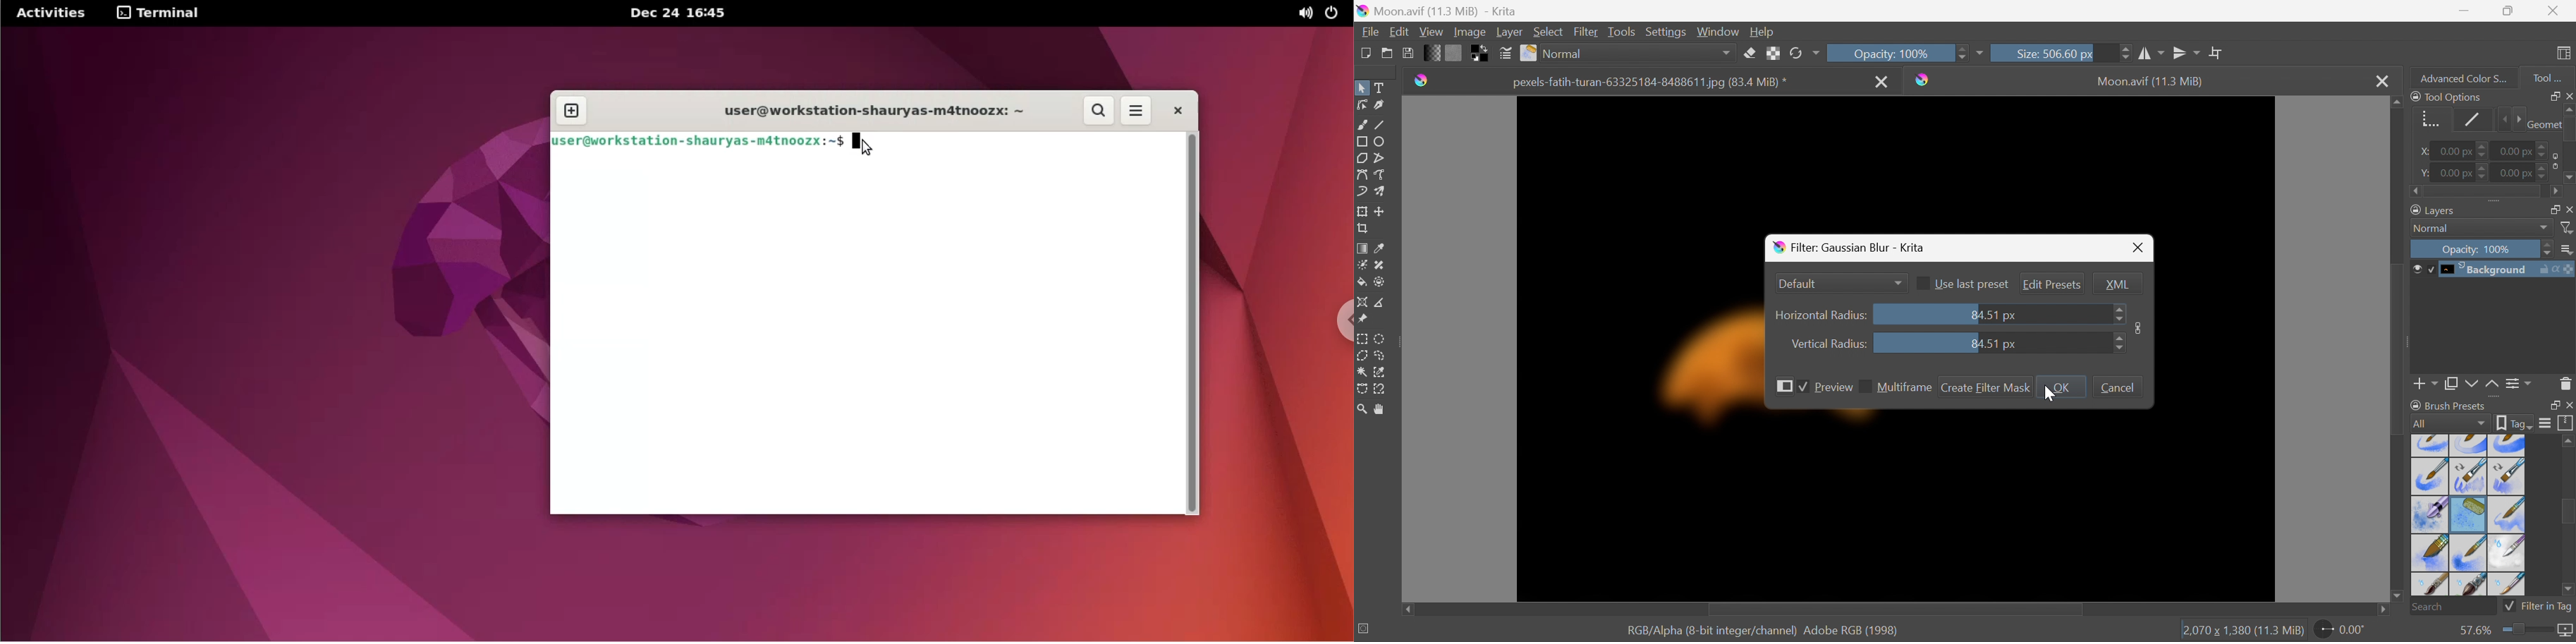 This screenshot has width=2576, height=644. Describe the element at coordinates (1362, 158) in the screenshot. I see `Polygon tool` at that location.